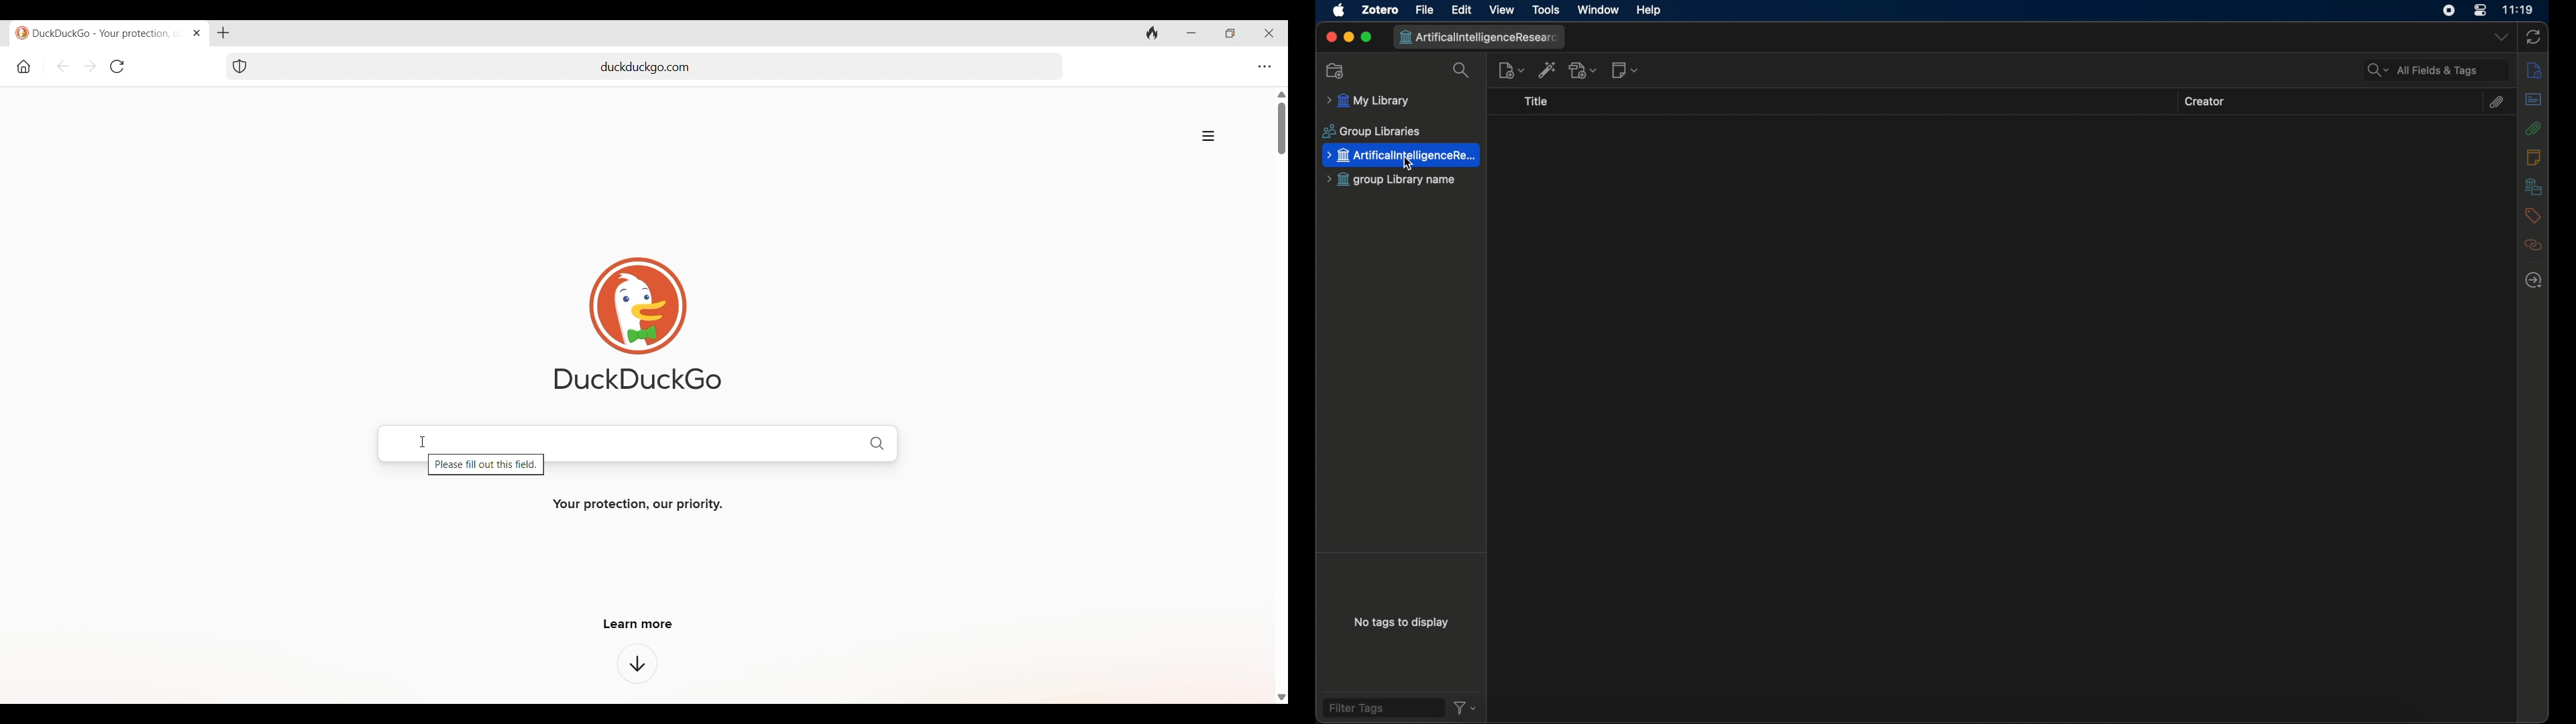 Image resolution: width=2576 pixels, height=728 pixels. I want to click on title, so click(1538, 102).